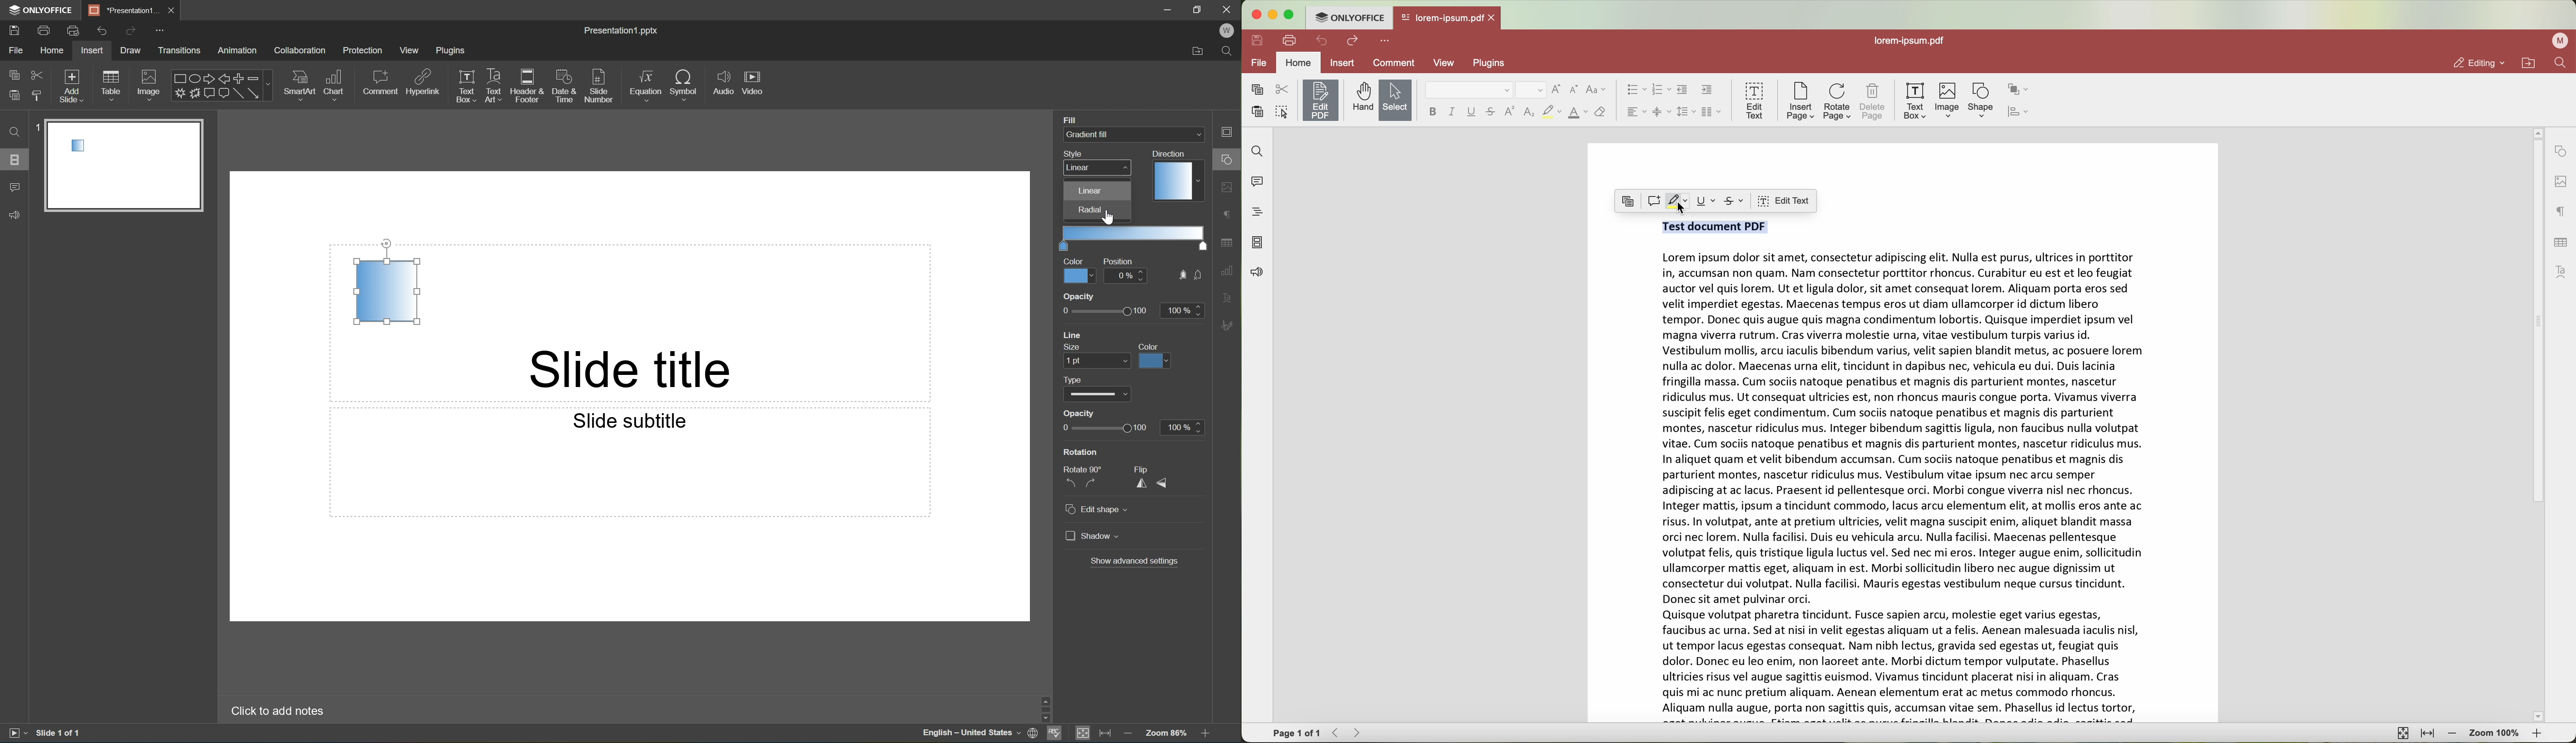 The image size is (2576, 756). I want to click on SmartArt, so click(299, 83).